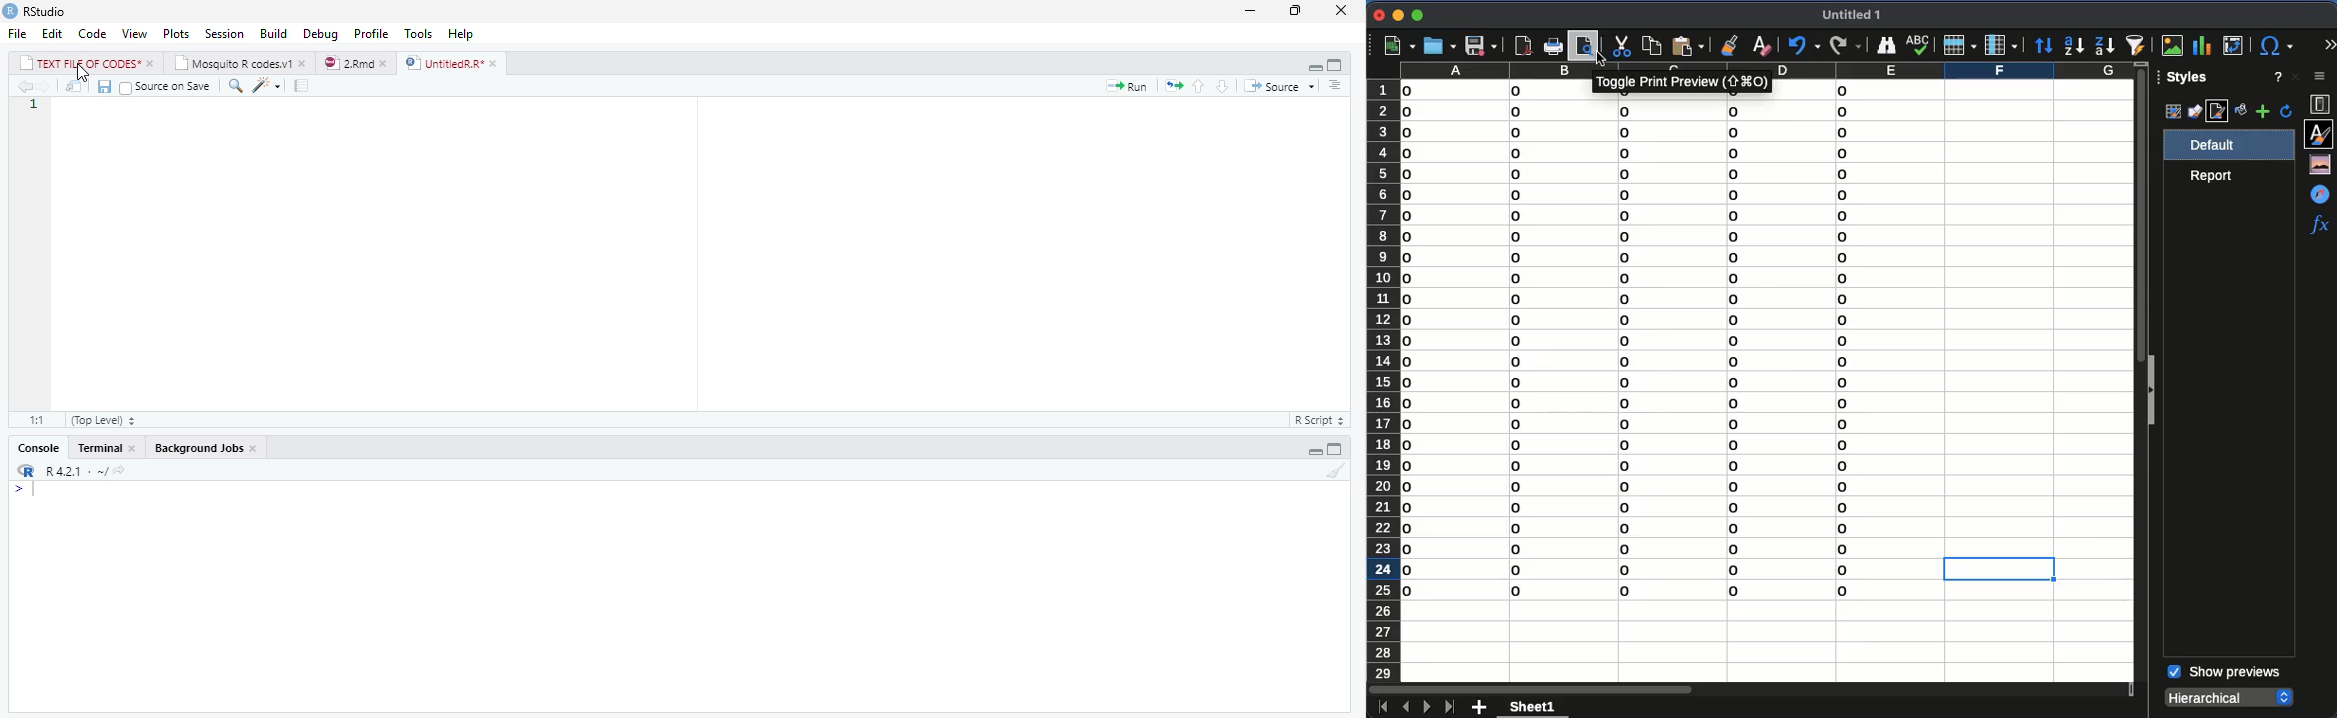 The image size is (2352, 728). Describe the element at coordinates (348, 63) in the screenshot. I see `2.Rmd` at that location.